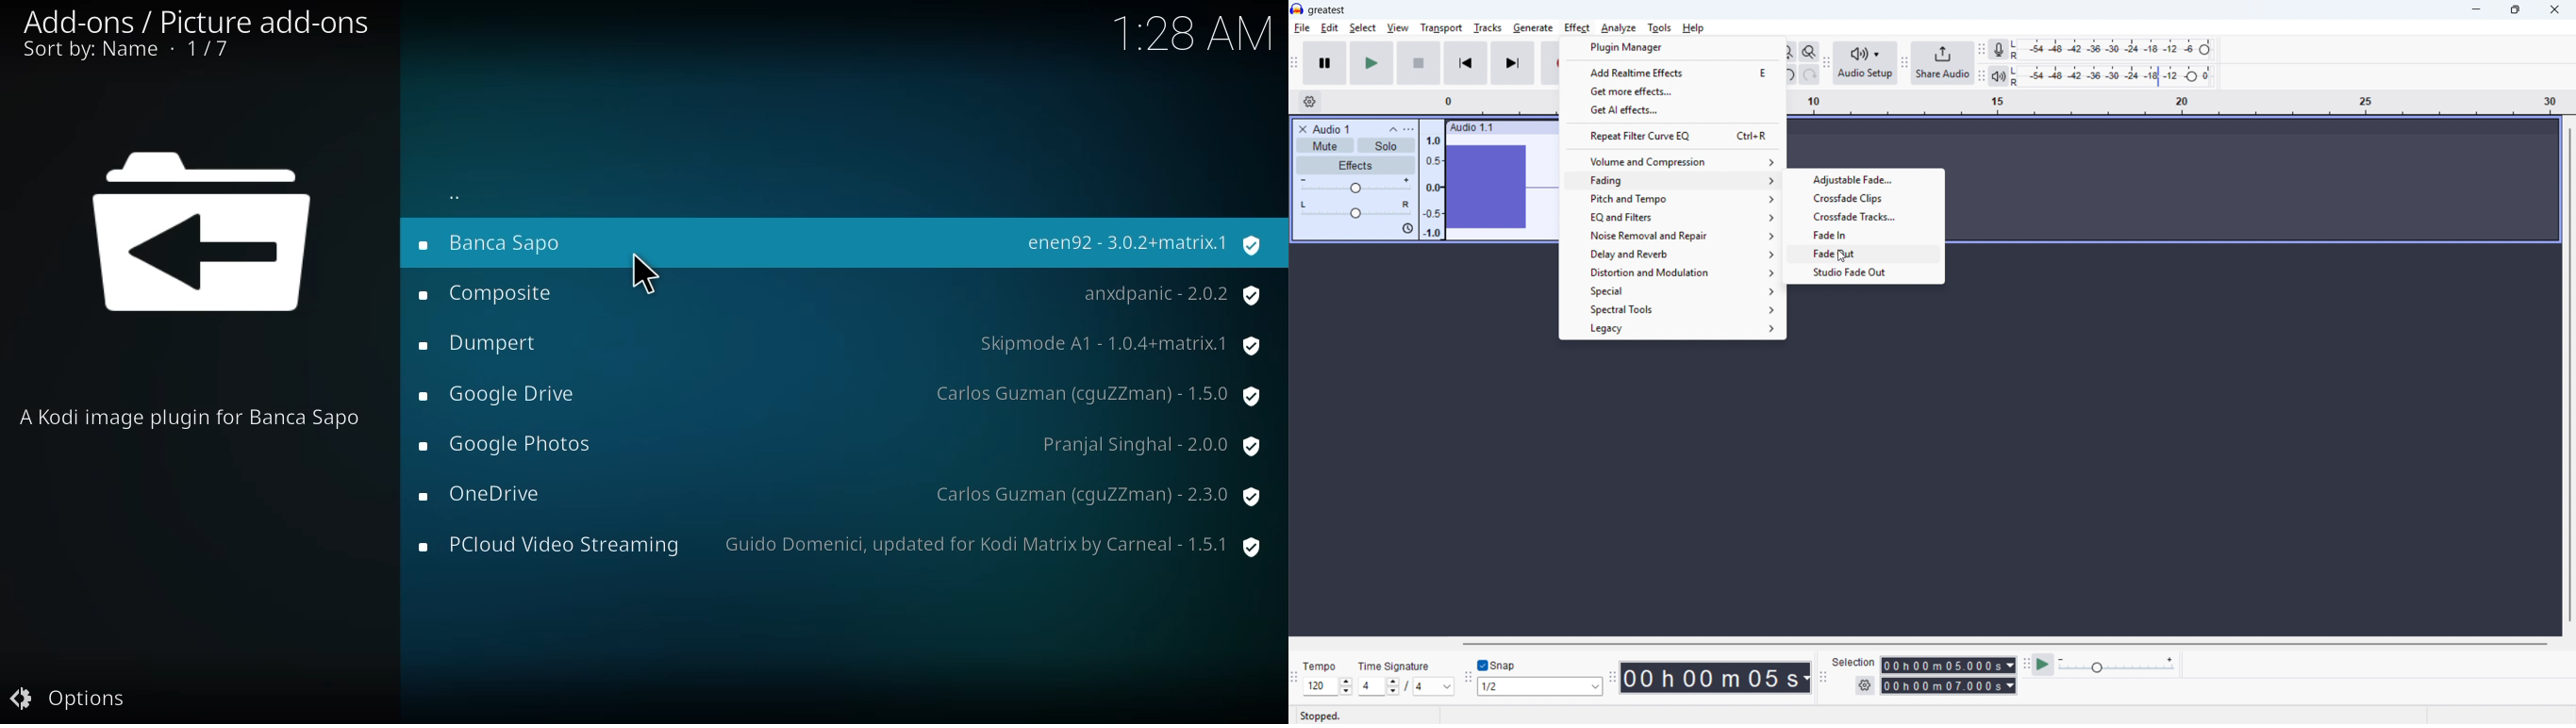  Describe the element at coordinates (1119, 344) in the screenshot. I see `version` at that location.